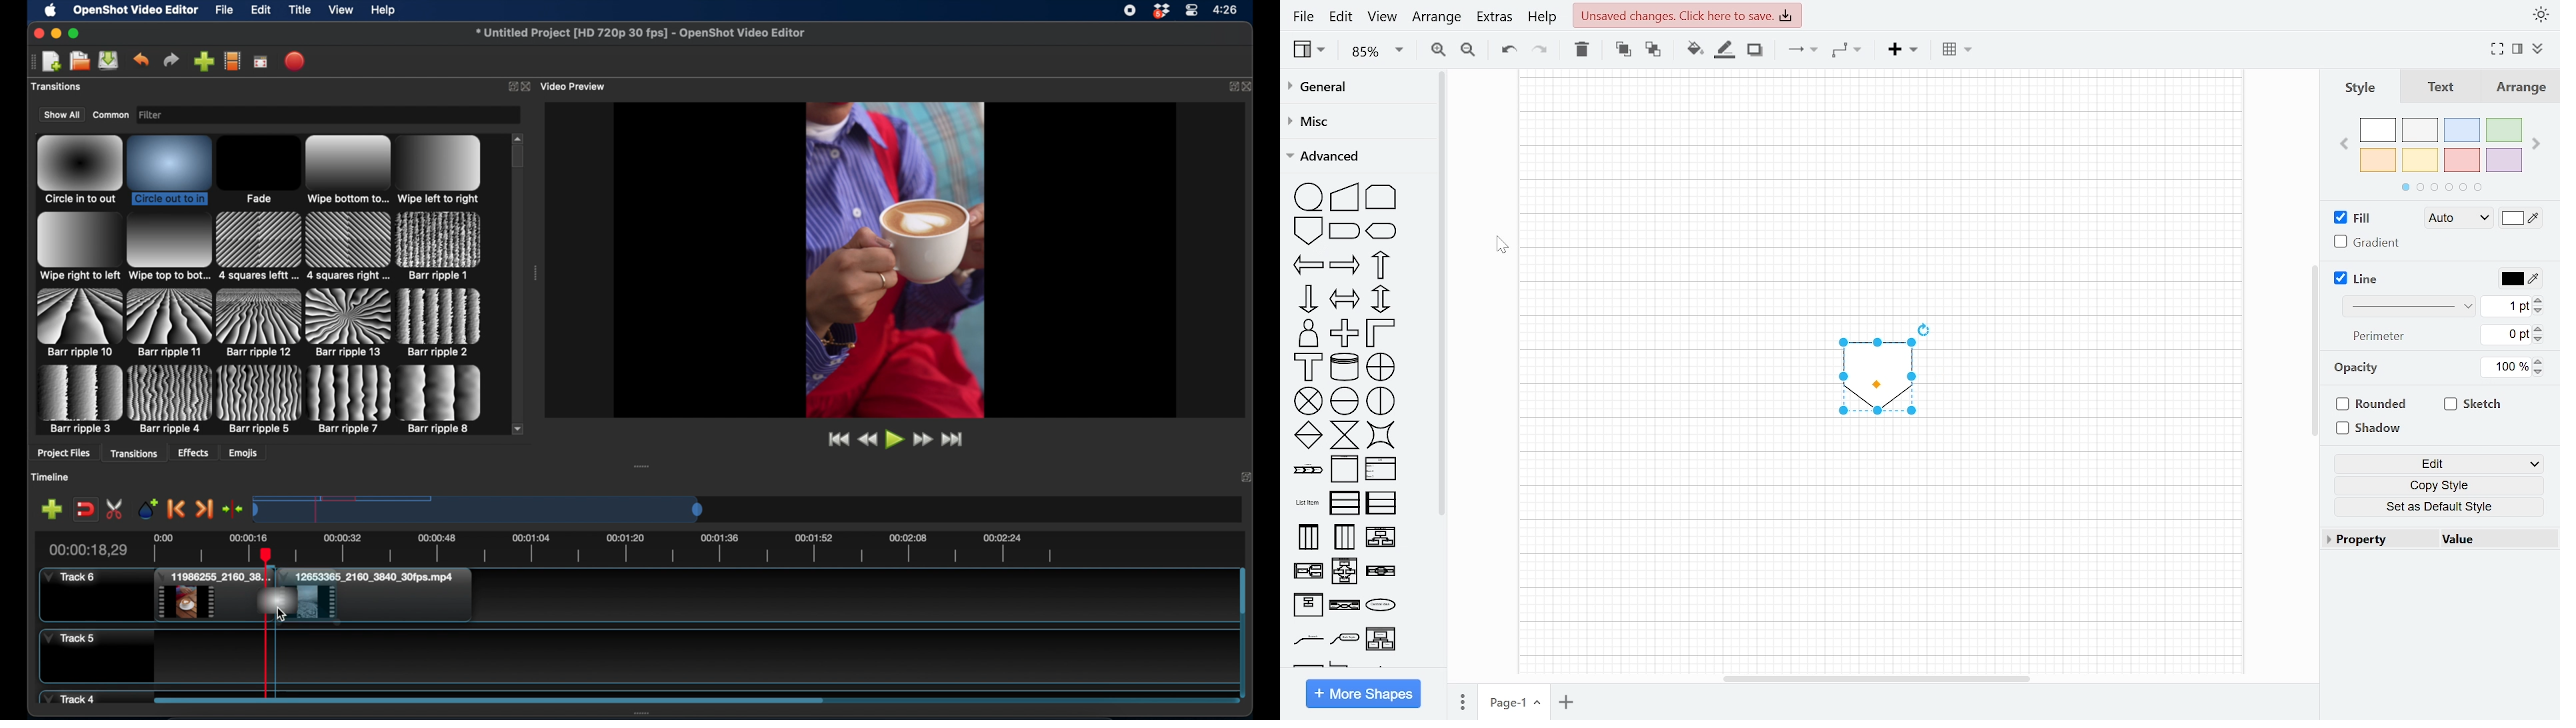 This screenshot has height=728, width=2576. What do you see at coordinates (2539, 300) in the screenshot?
I see `Increase line width` at bounding box center [2539, 300].